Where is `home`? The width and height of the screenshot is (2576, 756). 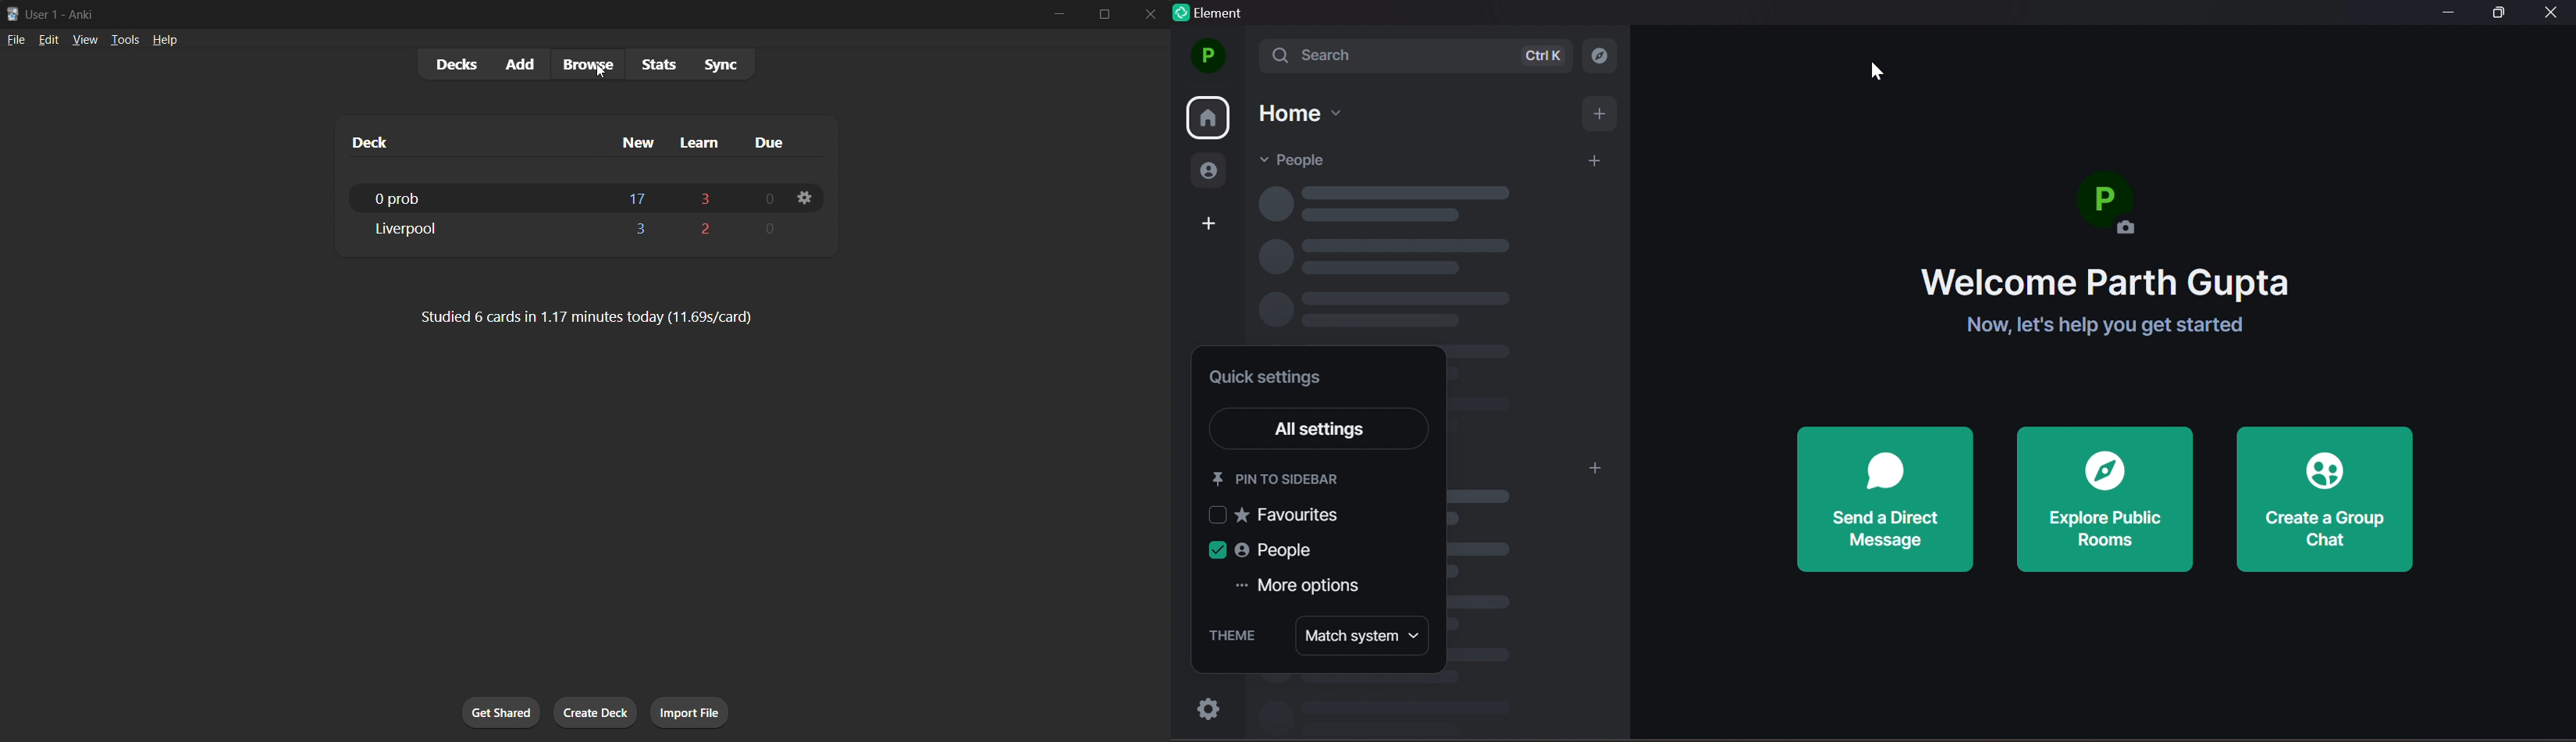
home is located at coordinates (1301, 114).